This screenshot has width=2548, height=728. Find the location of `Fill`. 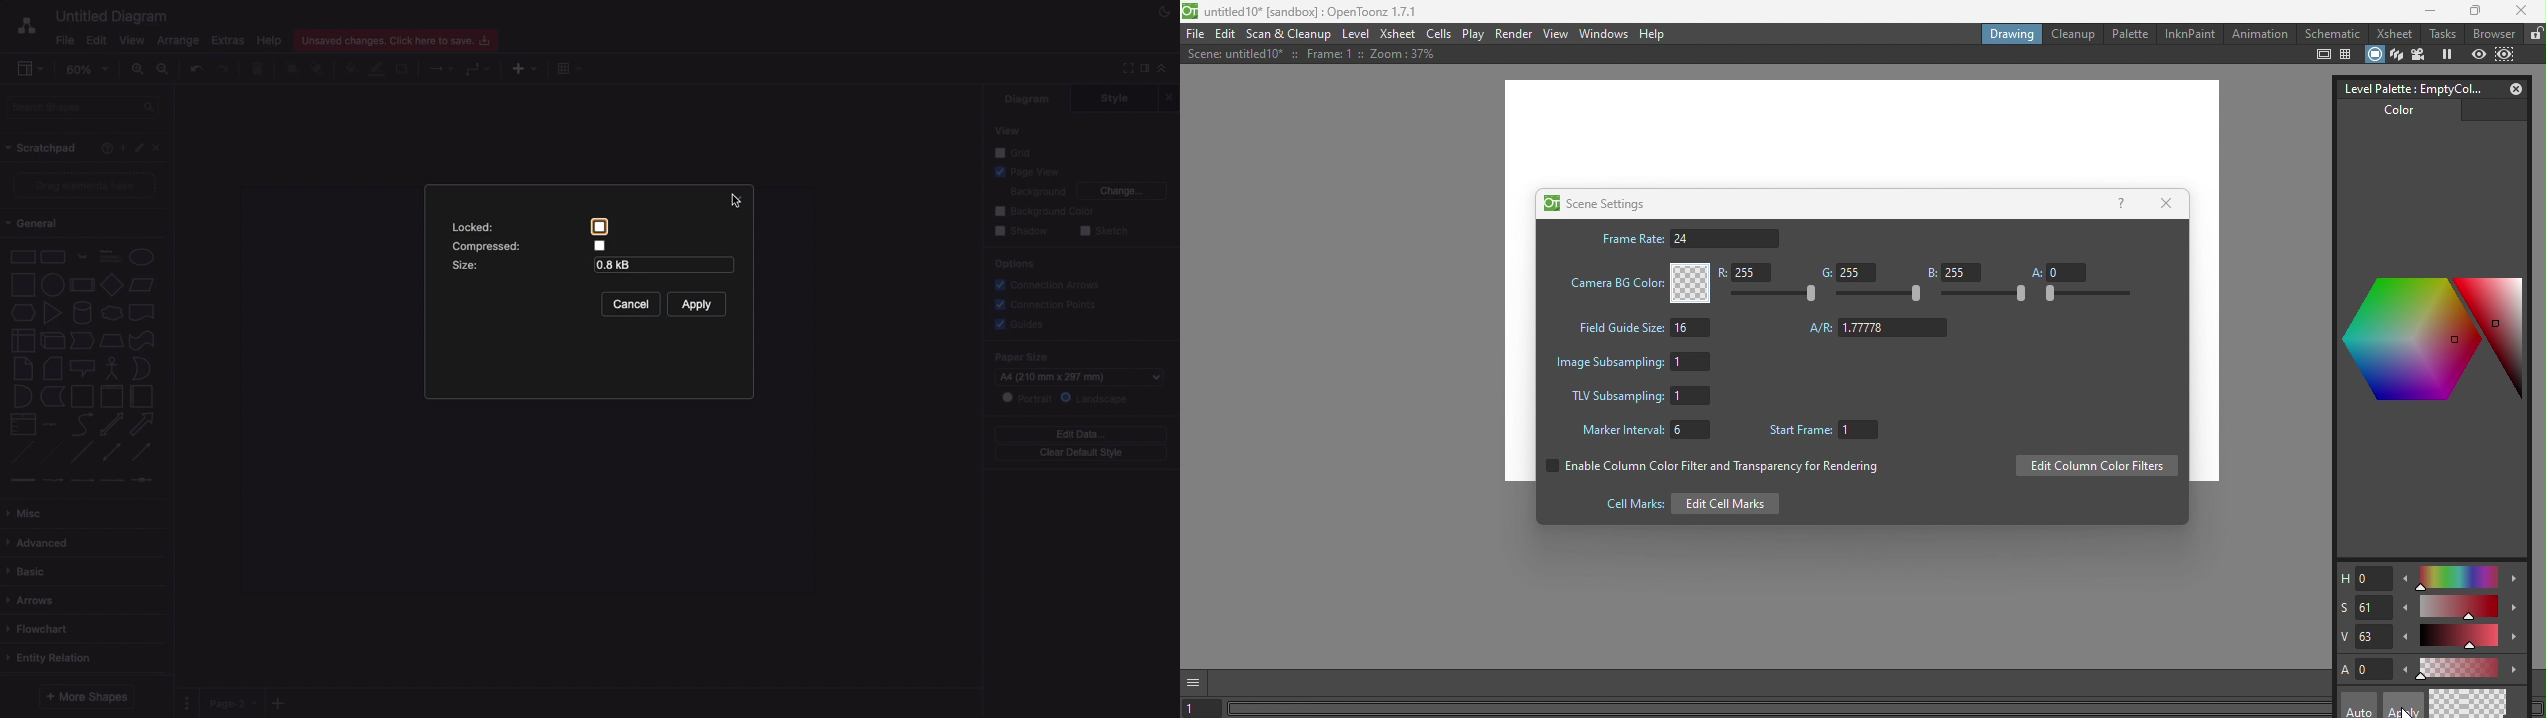

Fill is located at coordinates (350, 69).